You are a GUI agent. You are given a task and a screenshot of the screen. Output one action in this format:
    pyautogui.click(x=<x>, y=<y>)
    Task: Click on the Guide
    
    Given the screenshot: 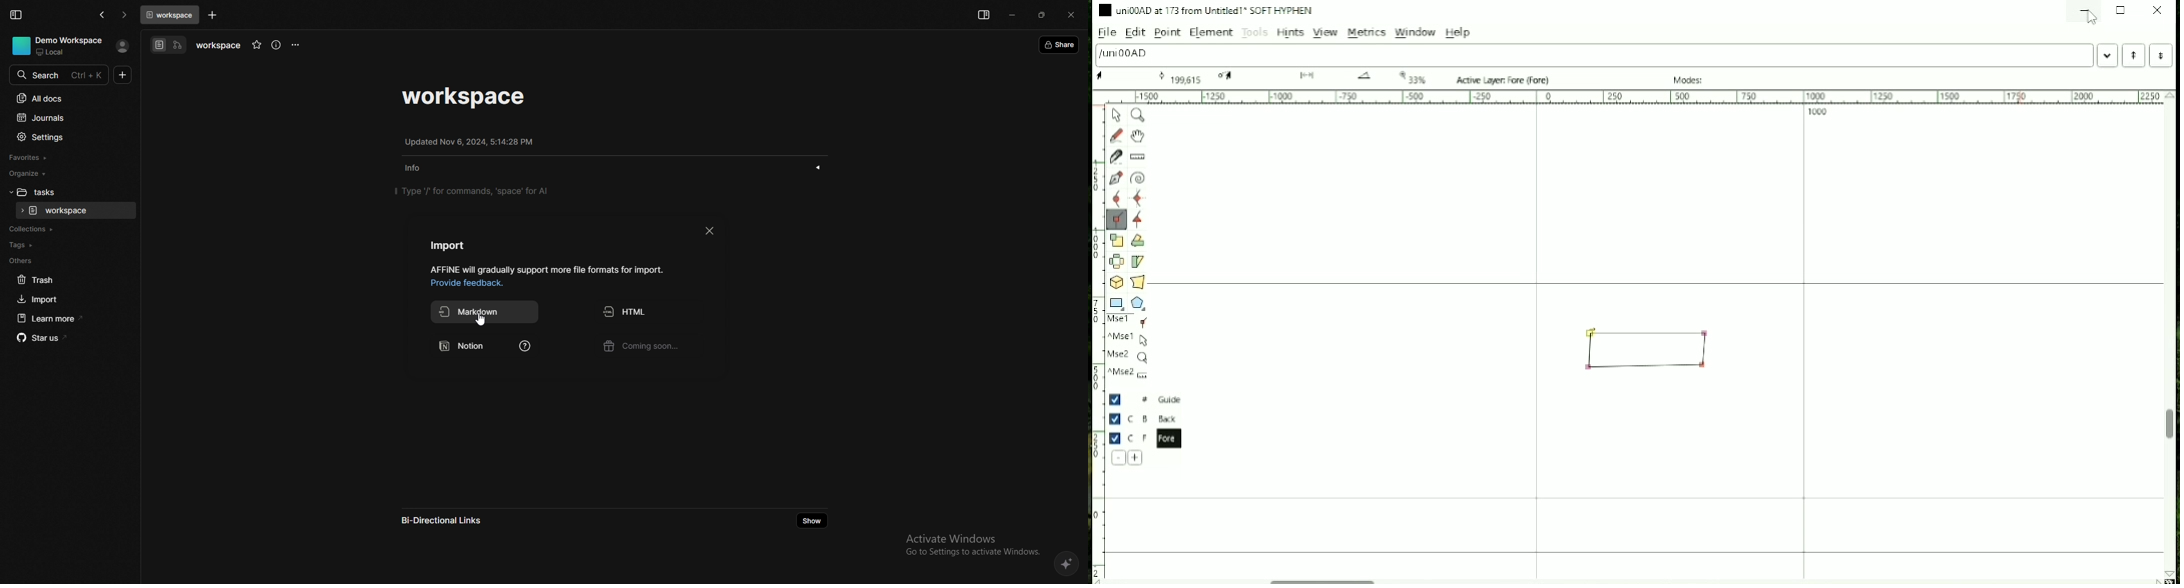 What is the action you would take?
    pyautogui.click(x=1147, y=400)
    